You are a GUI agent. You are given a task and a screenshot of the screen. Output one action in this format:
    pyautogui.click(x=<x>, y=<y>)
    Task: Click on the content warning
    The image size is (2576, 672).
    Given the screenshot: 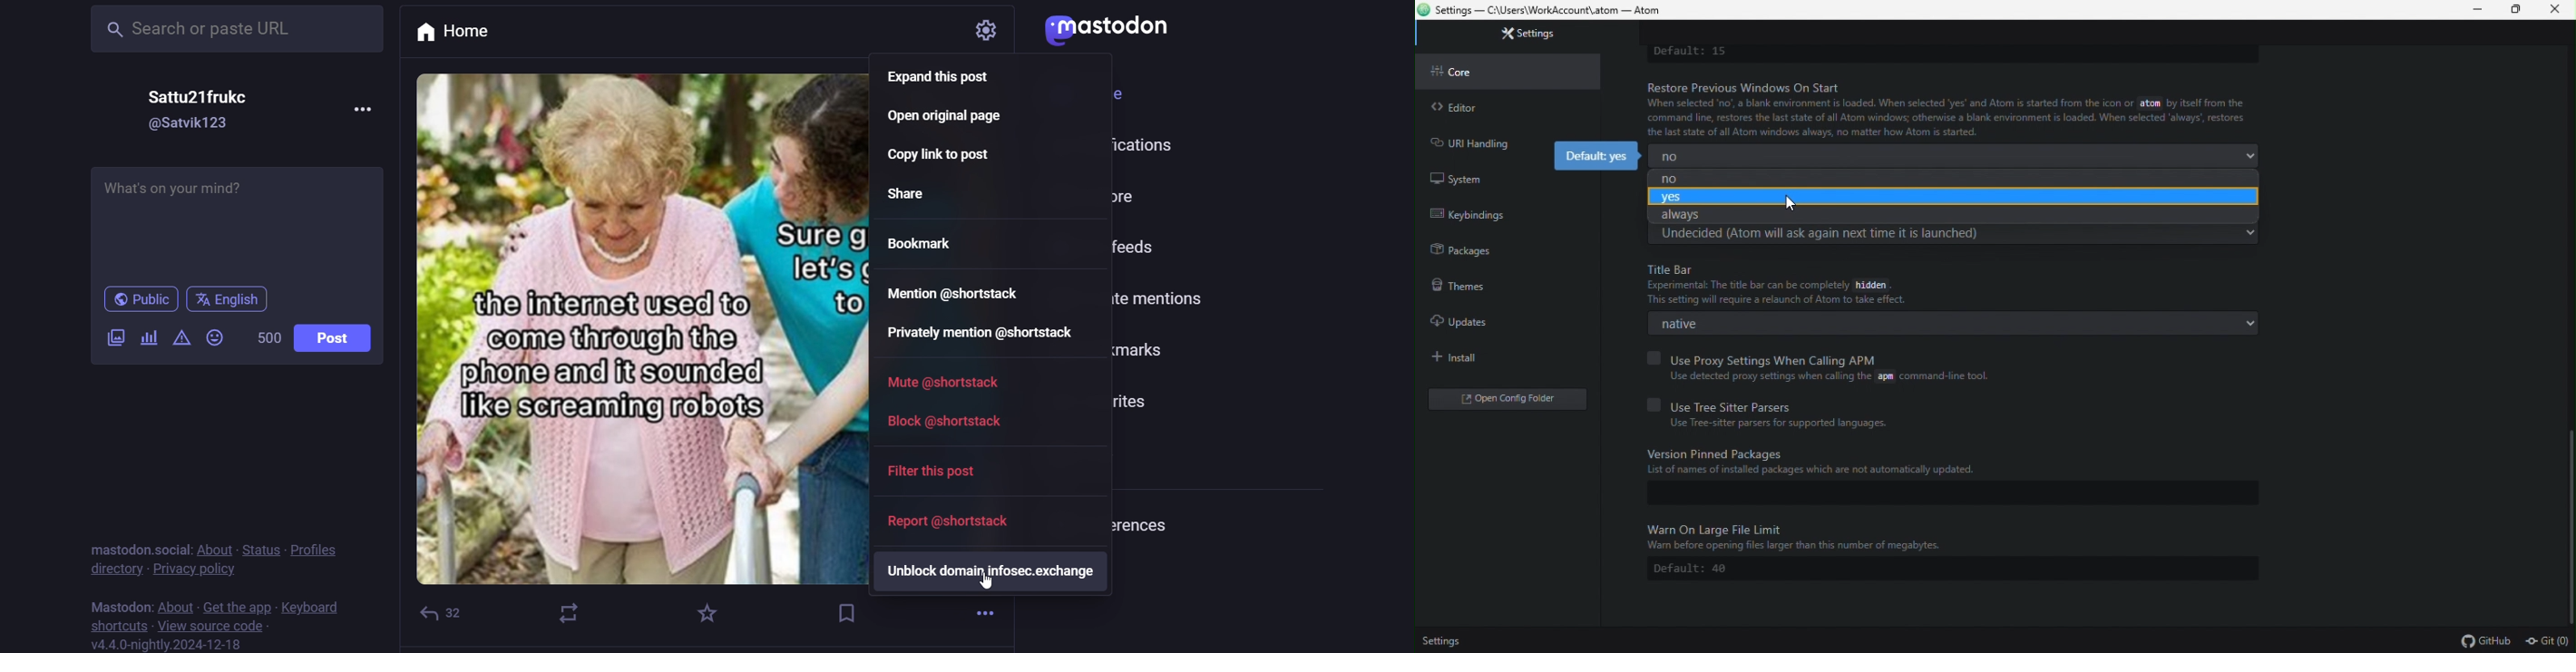 What is the action you would take?
    pyautogui.click(x=184, y=338)
    